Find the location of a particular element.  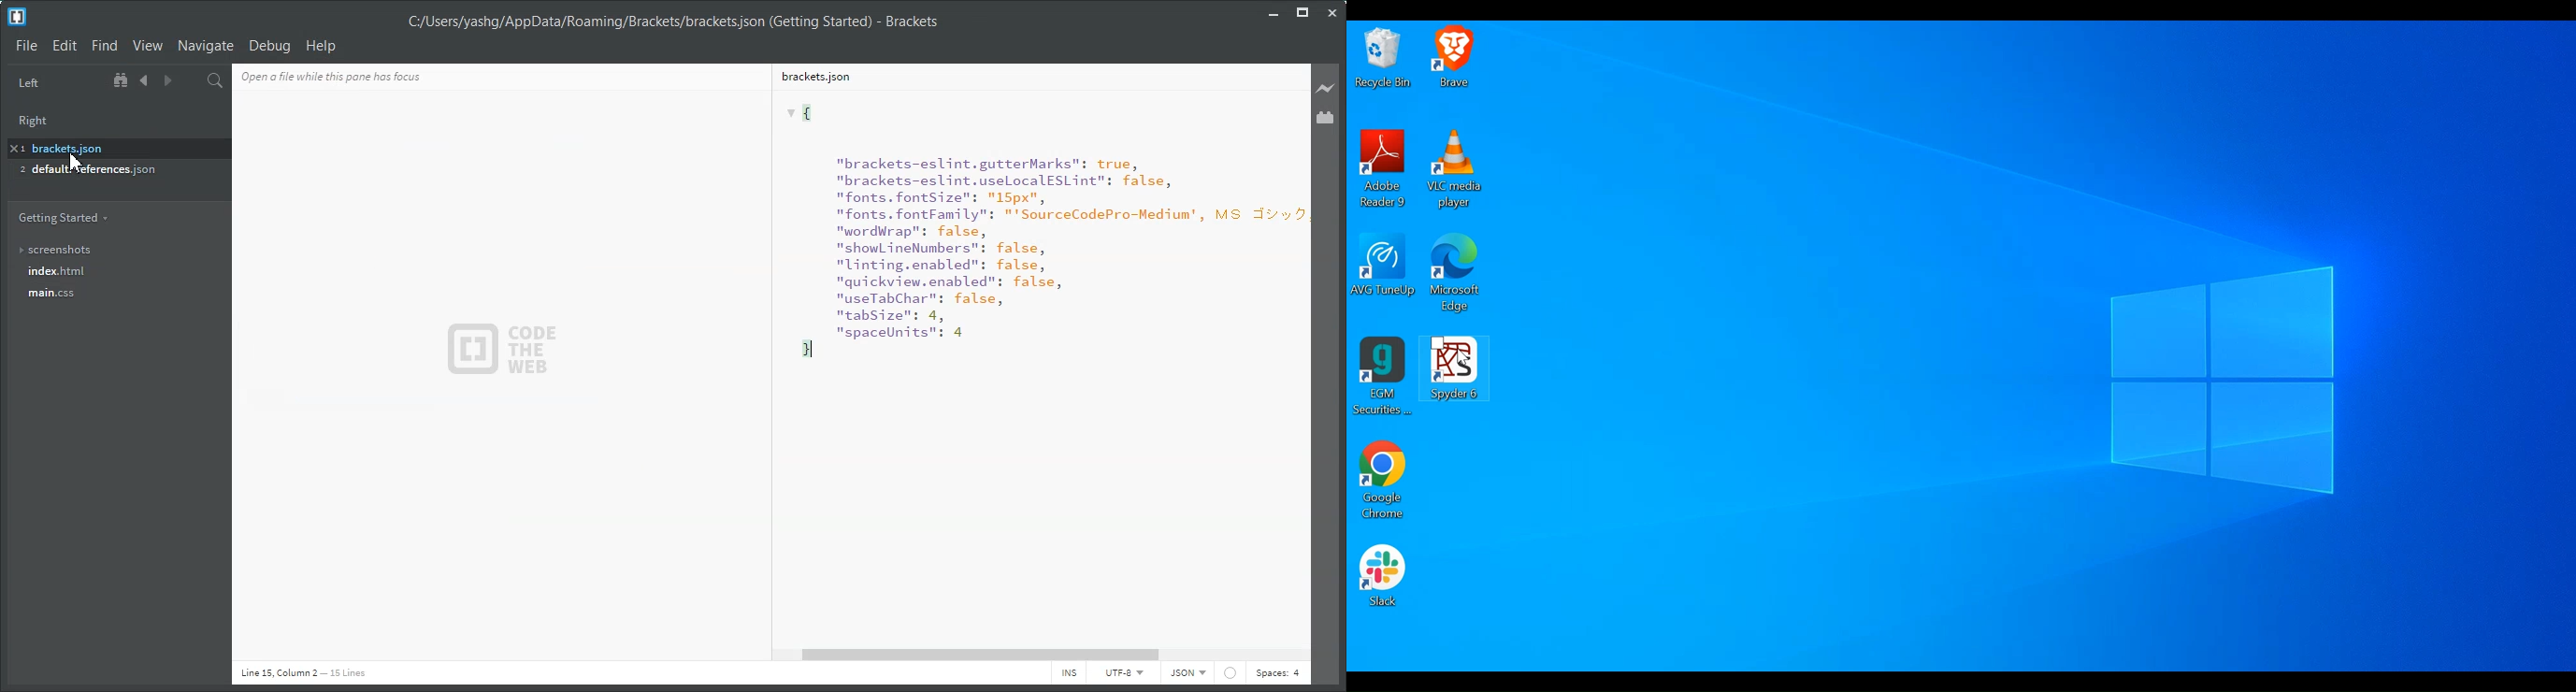

Cursor is located at coordinates (73, 164).